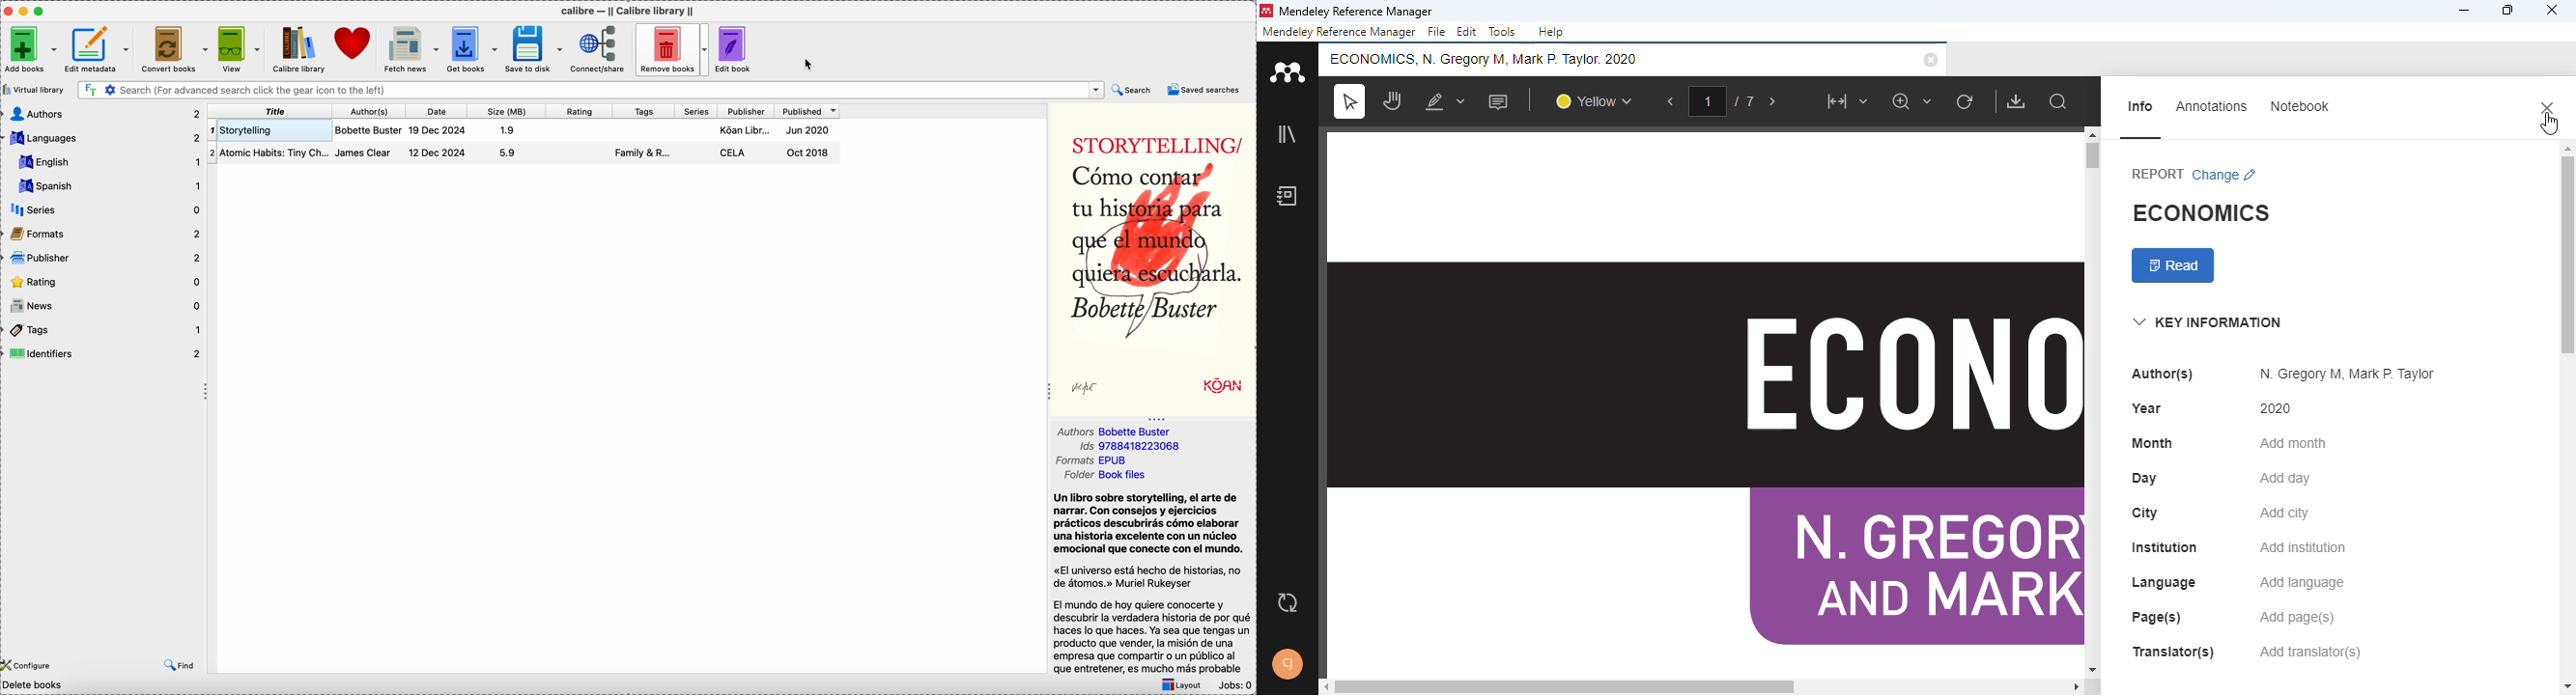  What do you see at coordinates (2094, 155) in the screenshot?
I see `vertical scroll bar` at bounding box center [2094, 155].